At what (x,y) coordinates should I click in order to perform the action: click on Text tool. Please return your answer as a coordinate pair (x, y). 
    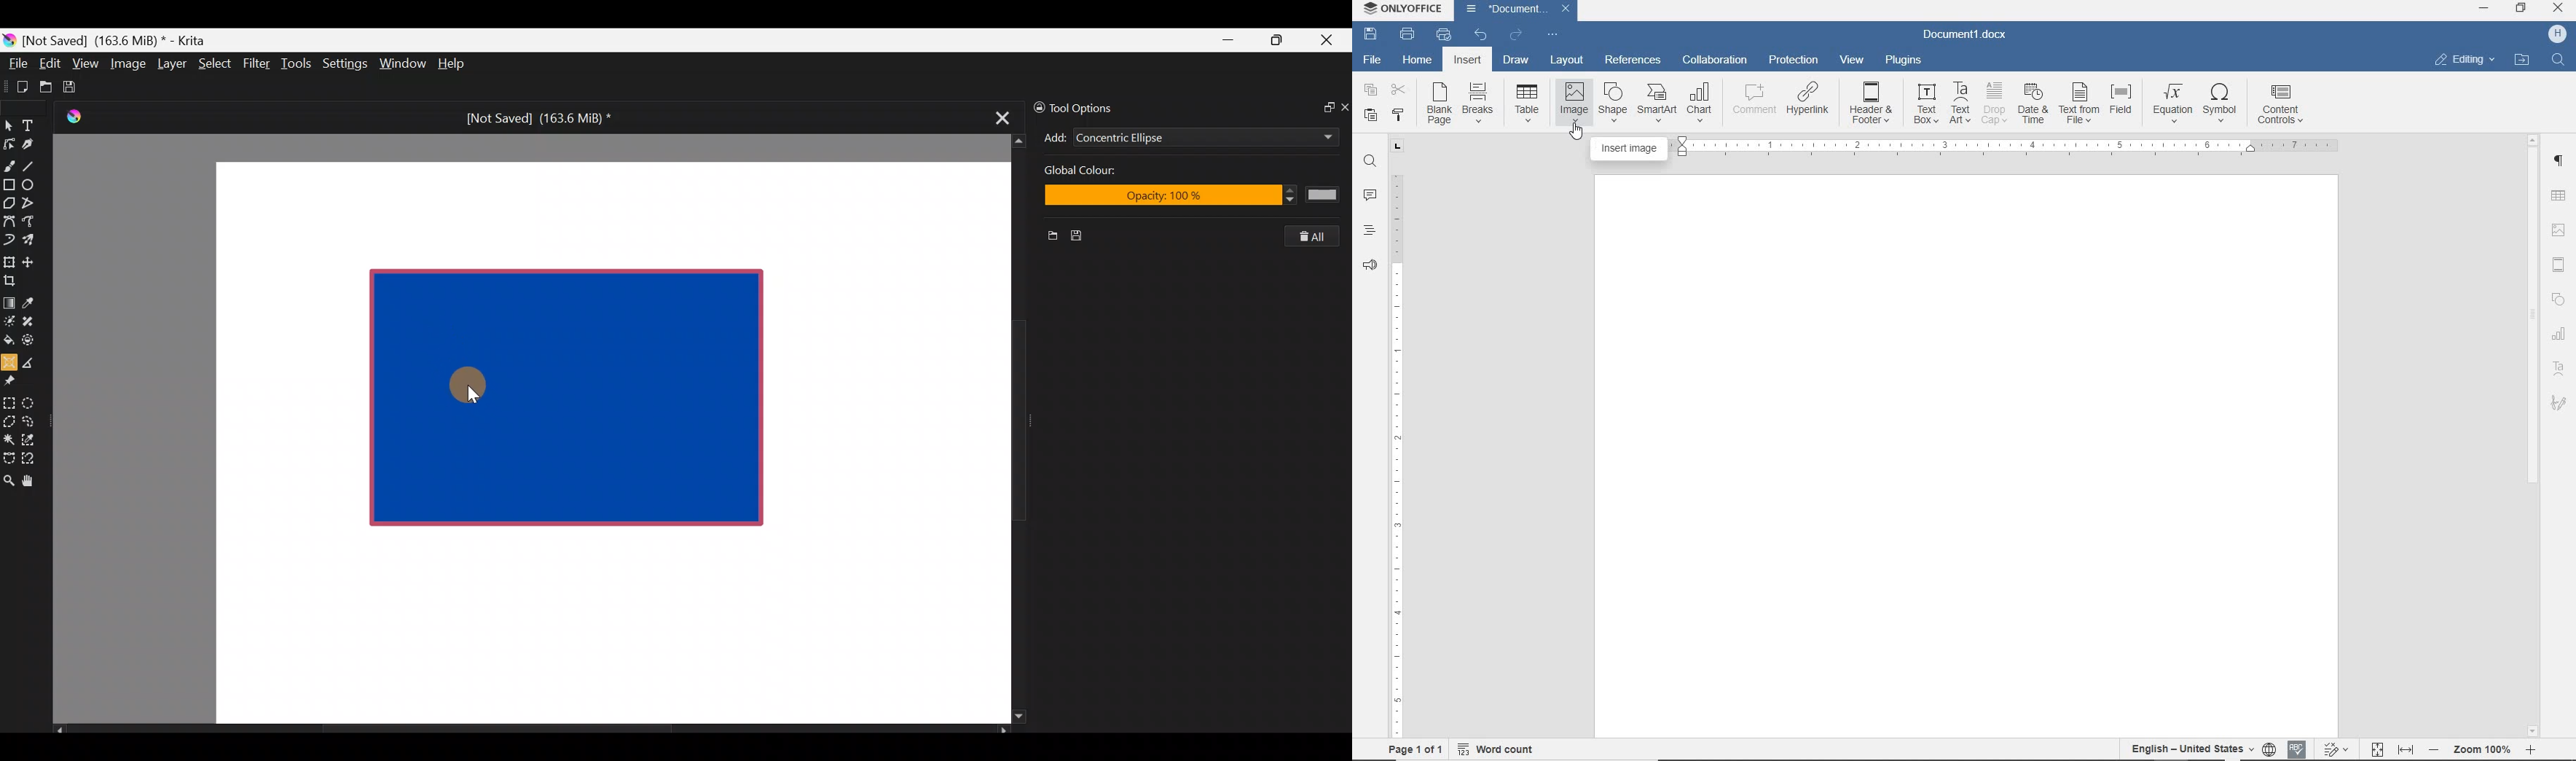
    Looking at the image, I should click on (35, 125).